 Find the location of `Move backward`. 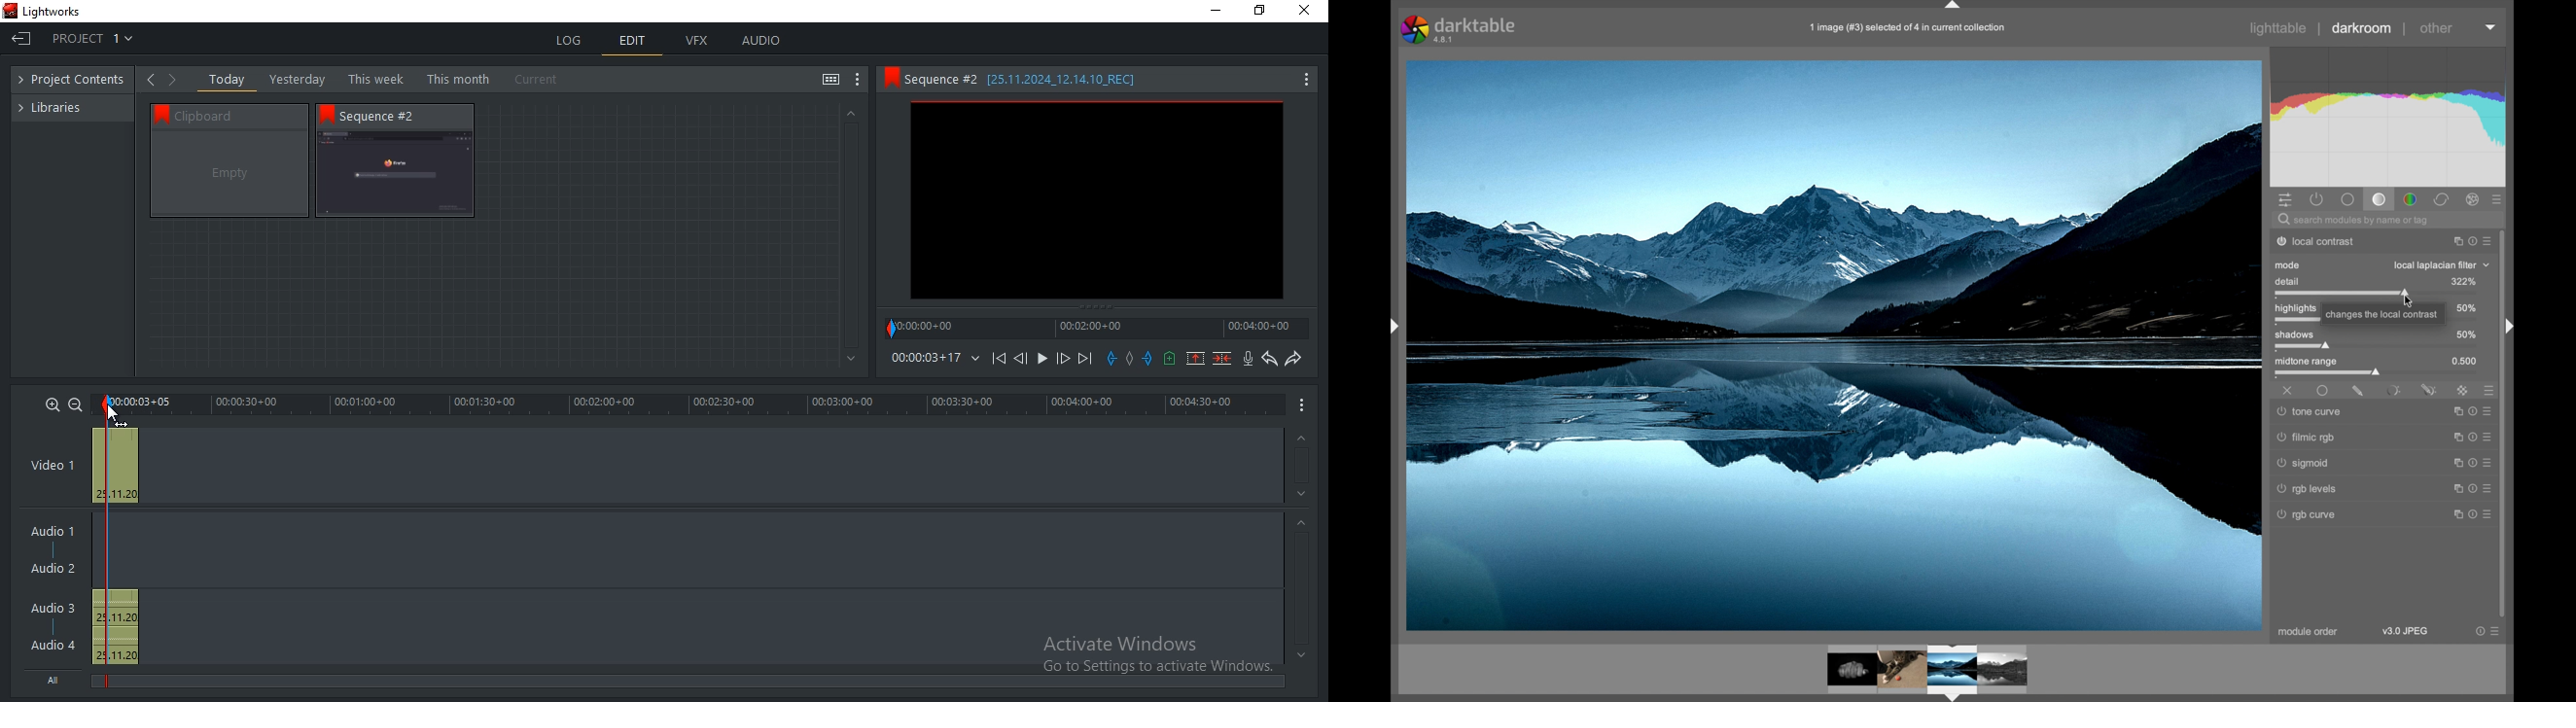

Move backward is located at coordinates (1002, 363).